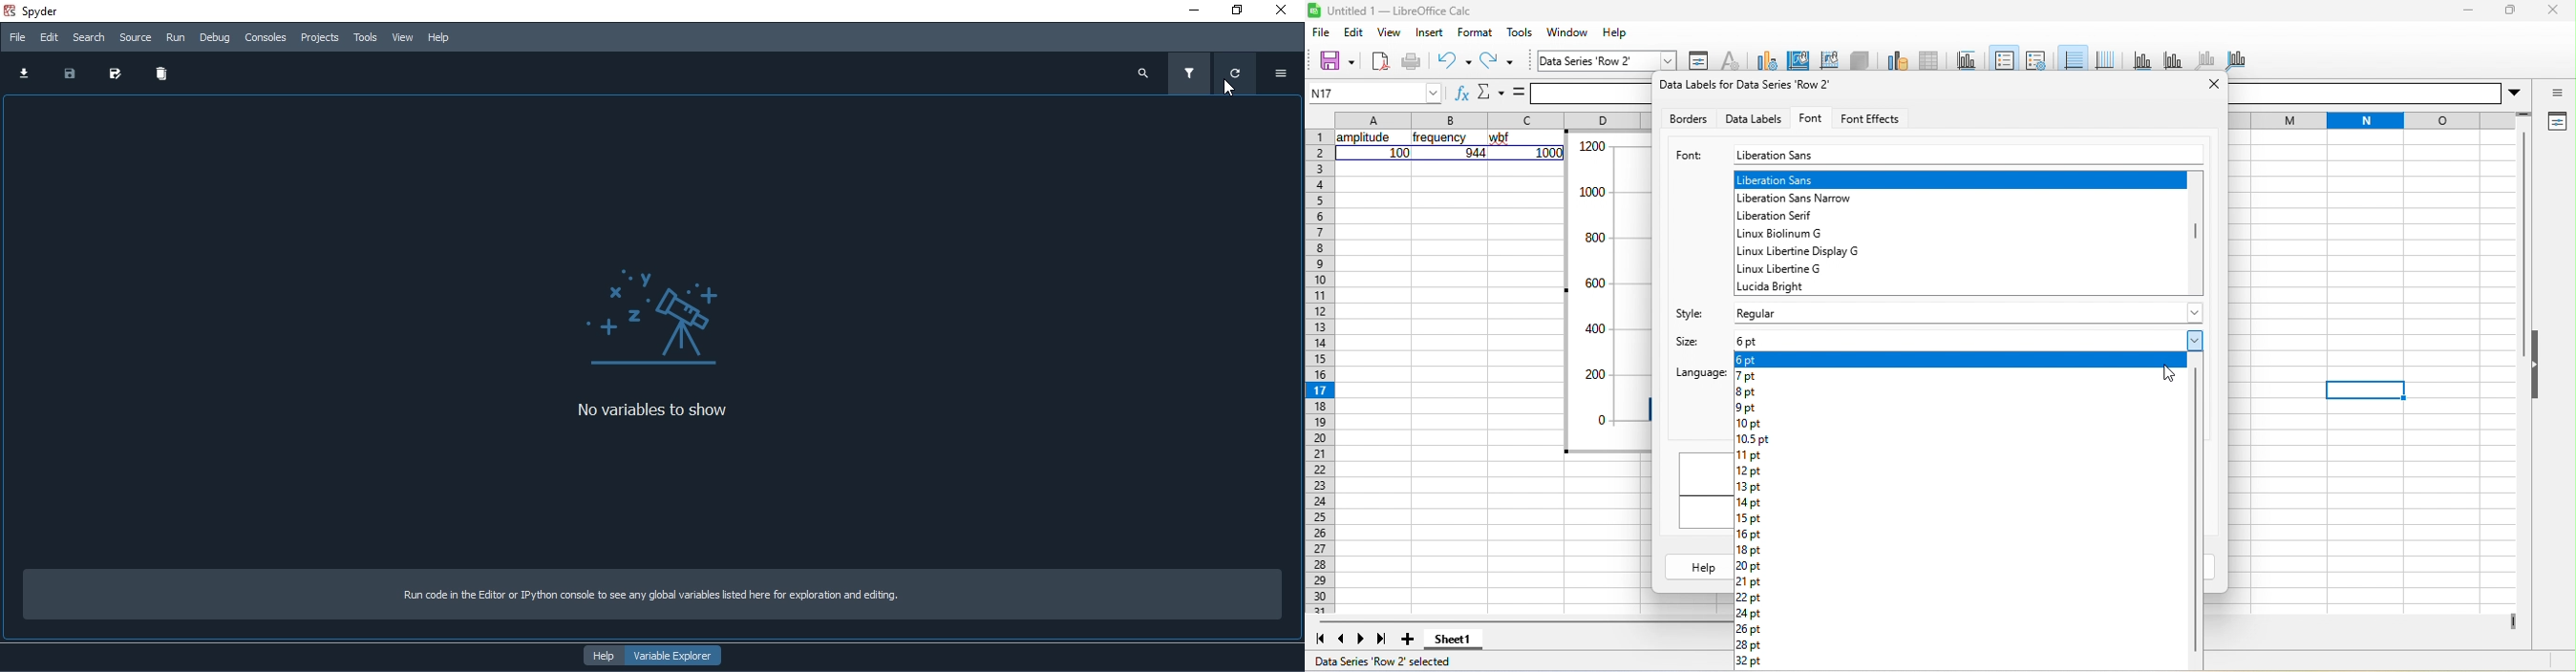 The height and width of the screenshot is (672, 2576). What do you see at coordinates (1929, 60) in the screenshot?
I see `data table` at bounding box center [1929, 60].